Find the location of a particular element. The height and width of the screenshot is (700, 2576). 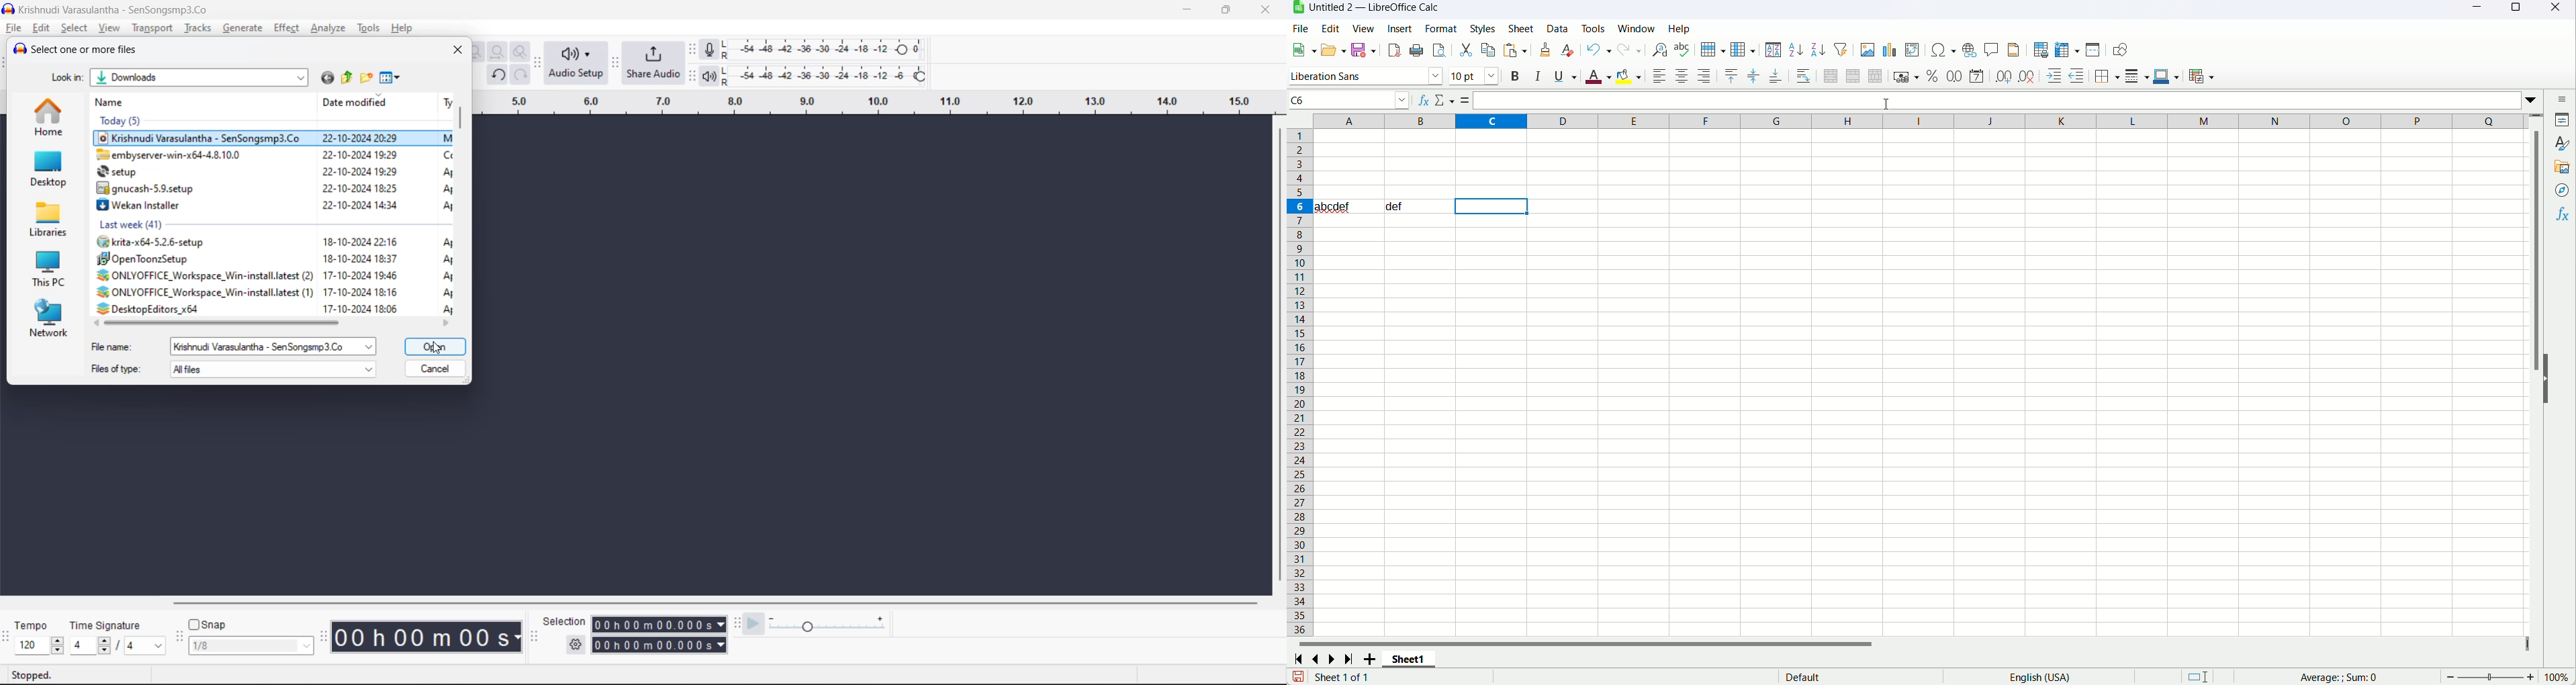

align center is located at coordinates (1682, 75).